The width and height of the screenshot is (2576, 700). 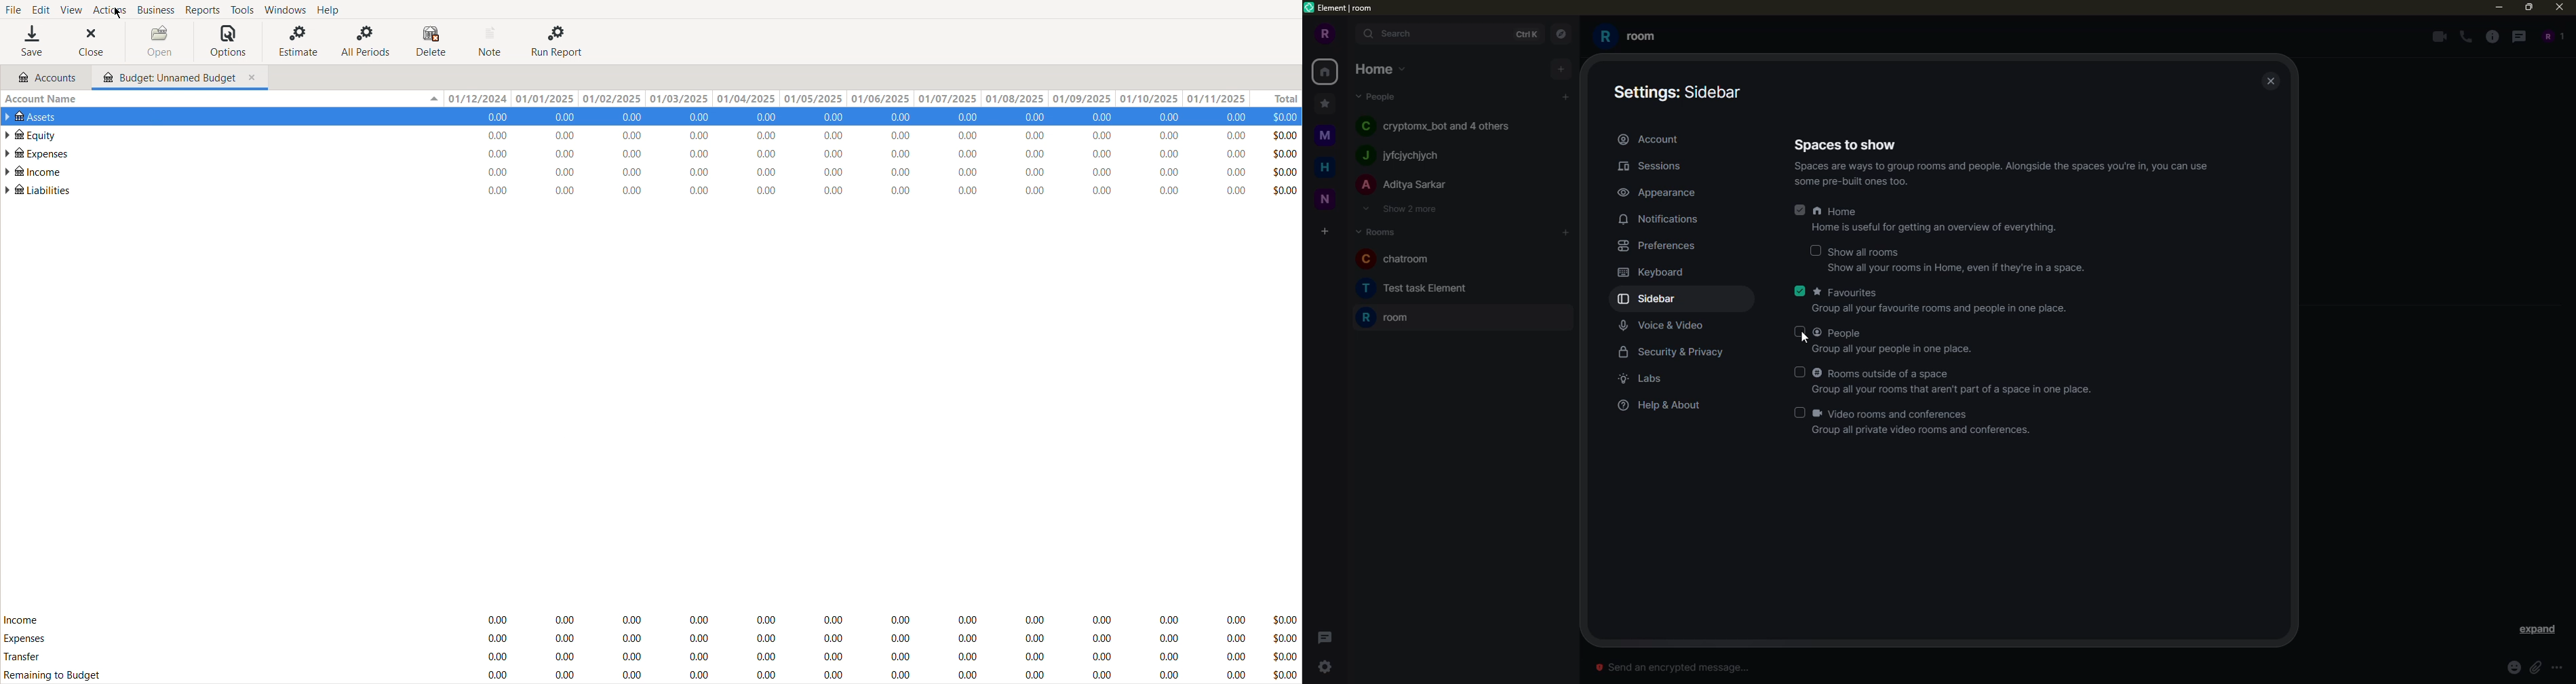 What do you see at coordinates (1912, 432) in the screenshot?
I see `Group all private video rooms and conferences.` at bounding box center [1912, 432].